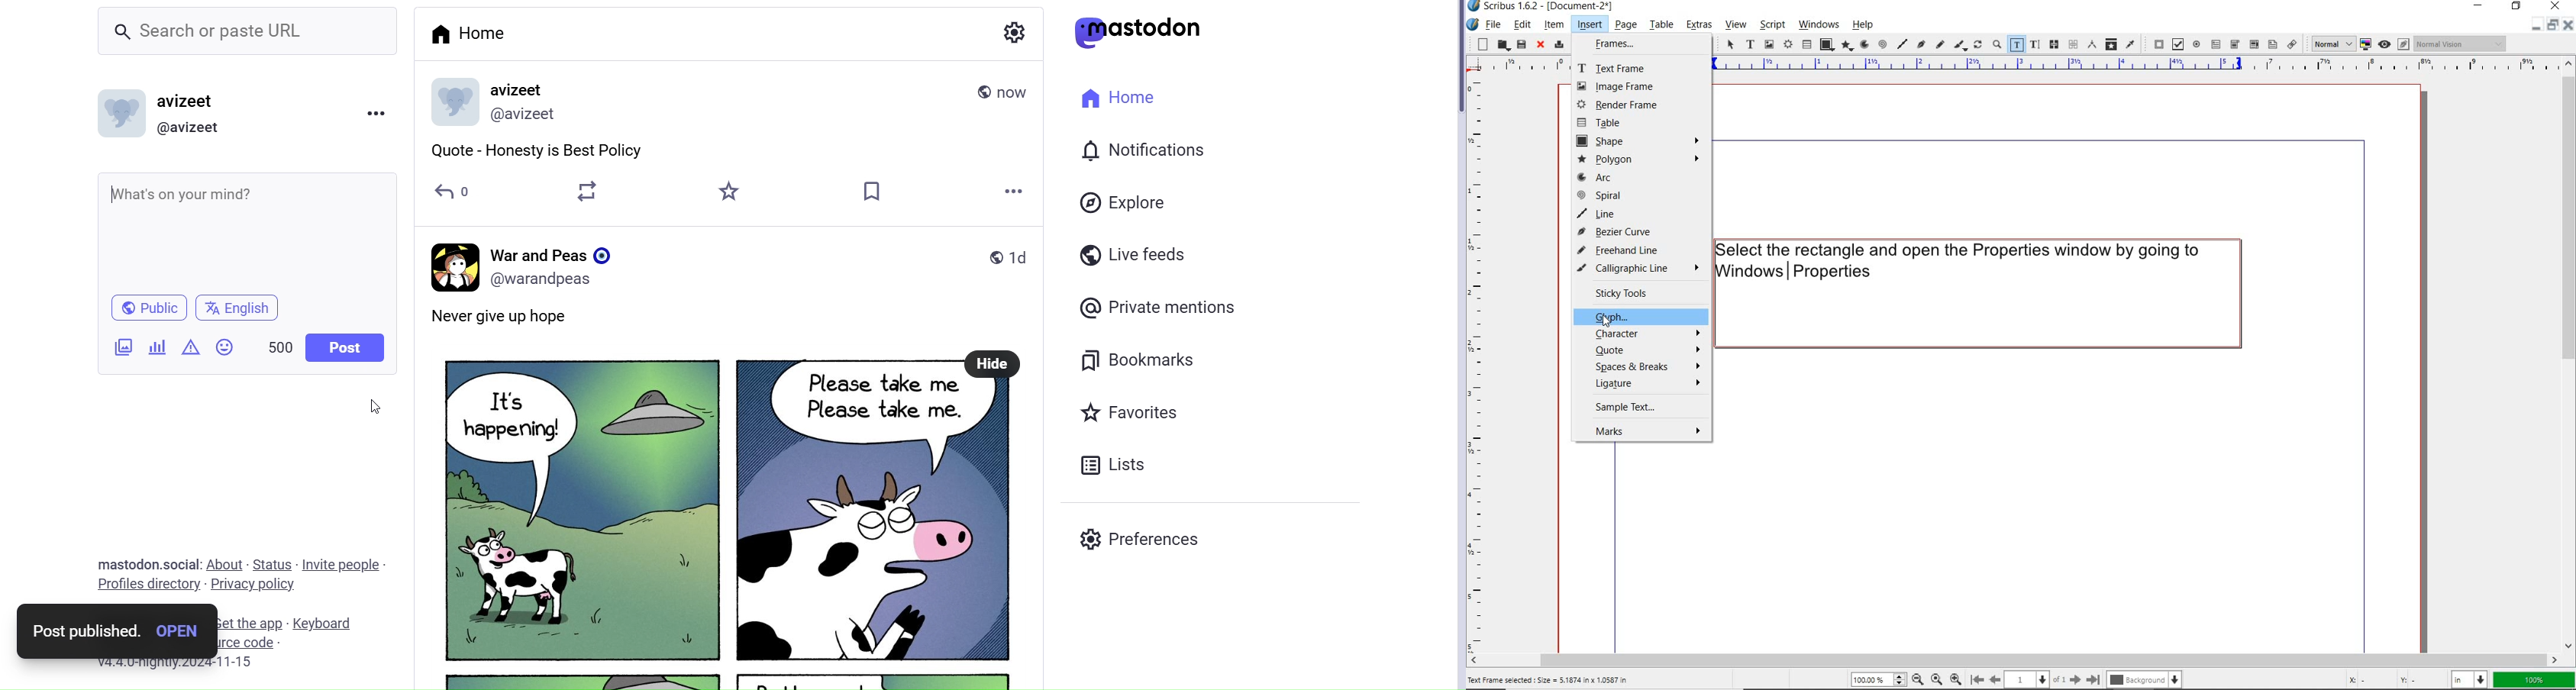  Describe the element at coordinates (1495, 24) in the screenshot. I see `file` at that location.